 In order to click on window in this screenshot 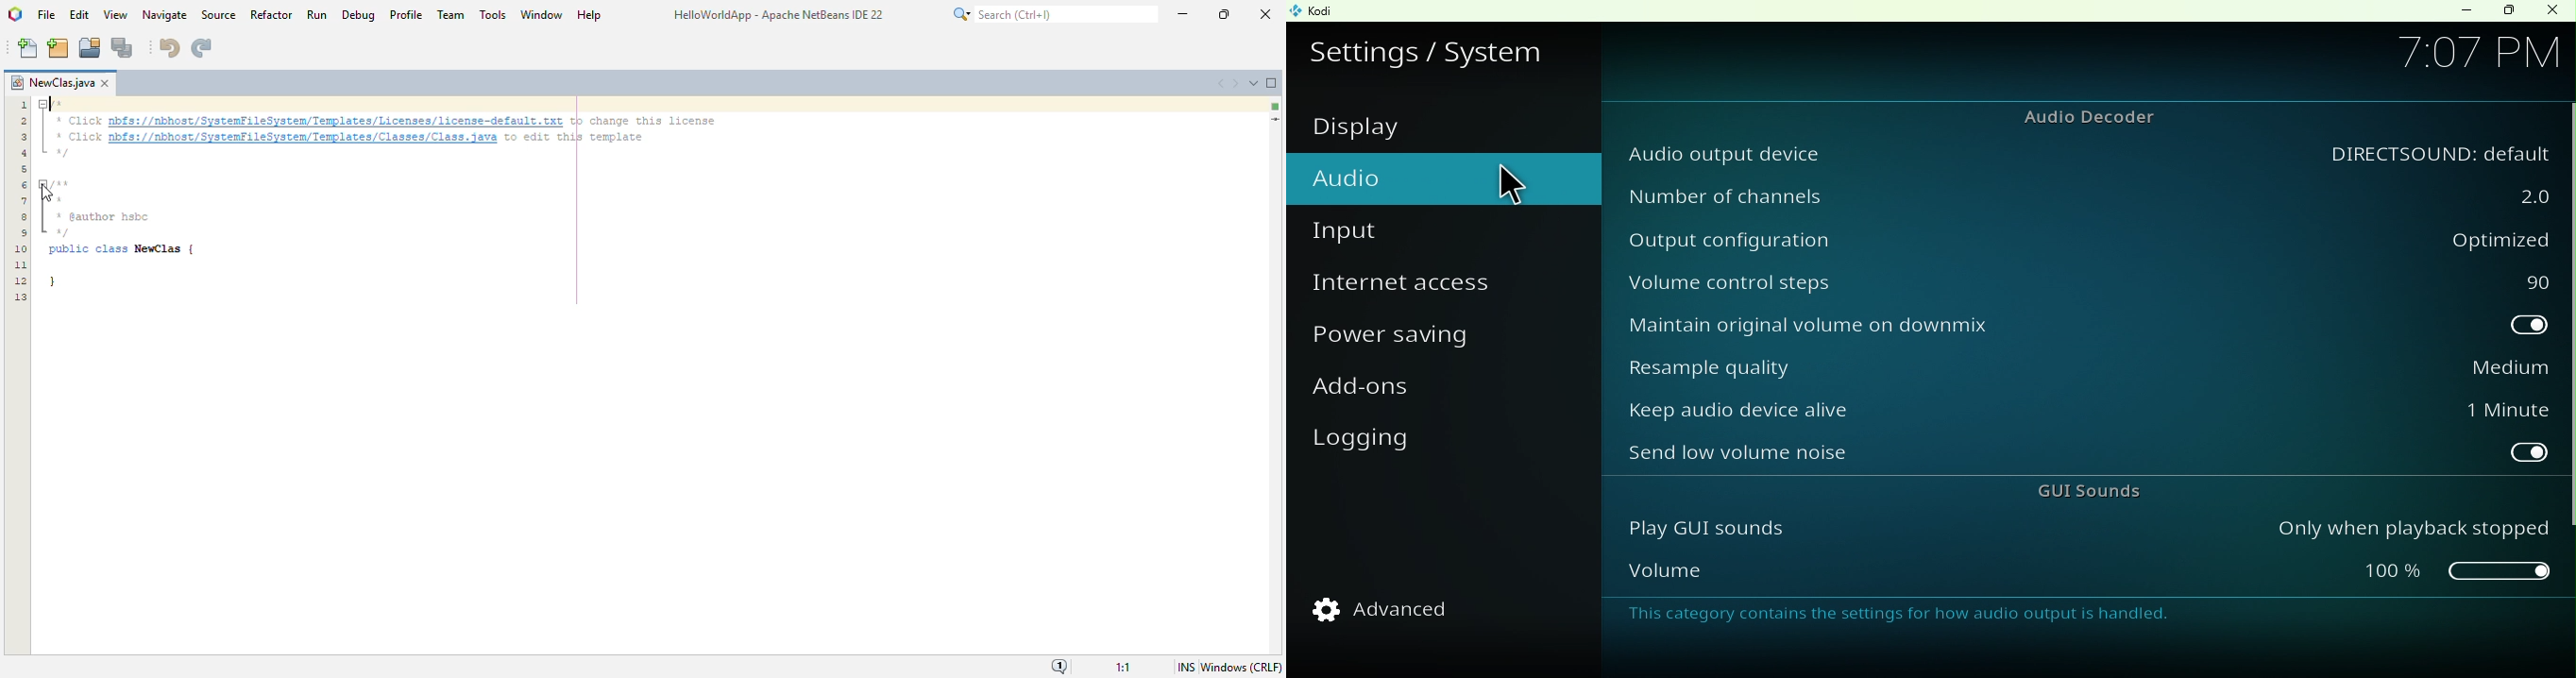, I will do `click(542, 13)`.